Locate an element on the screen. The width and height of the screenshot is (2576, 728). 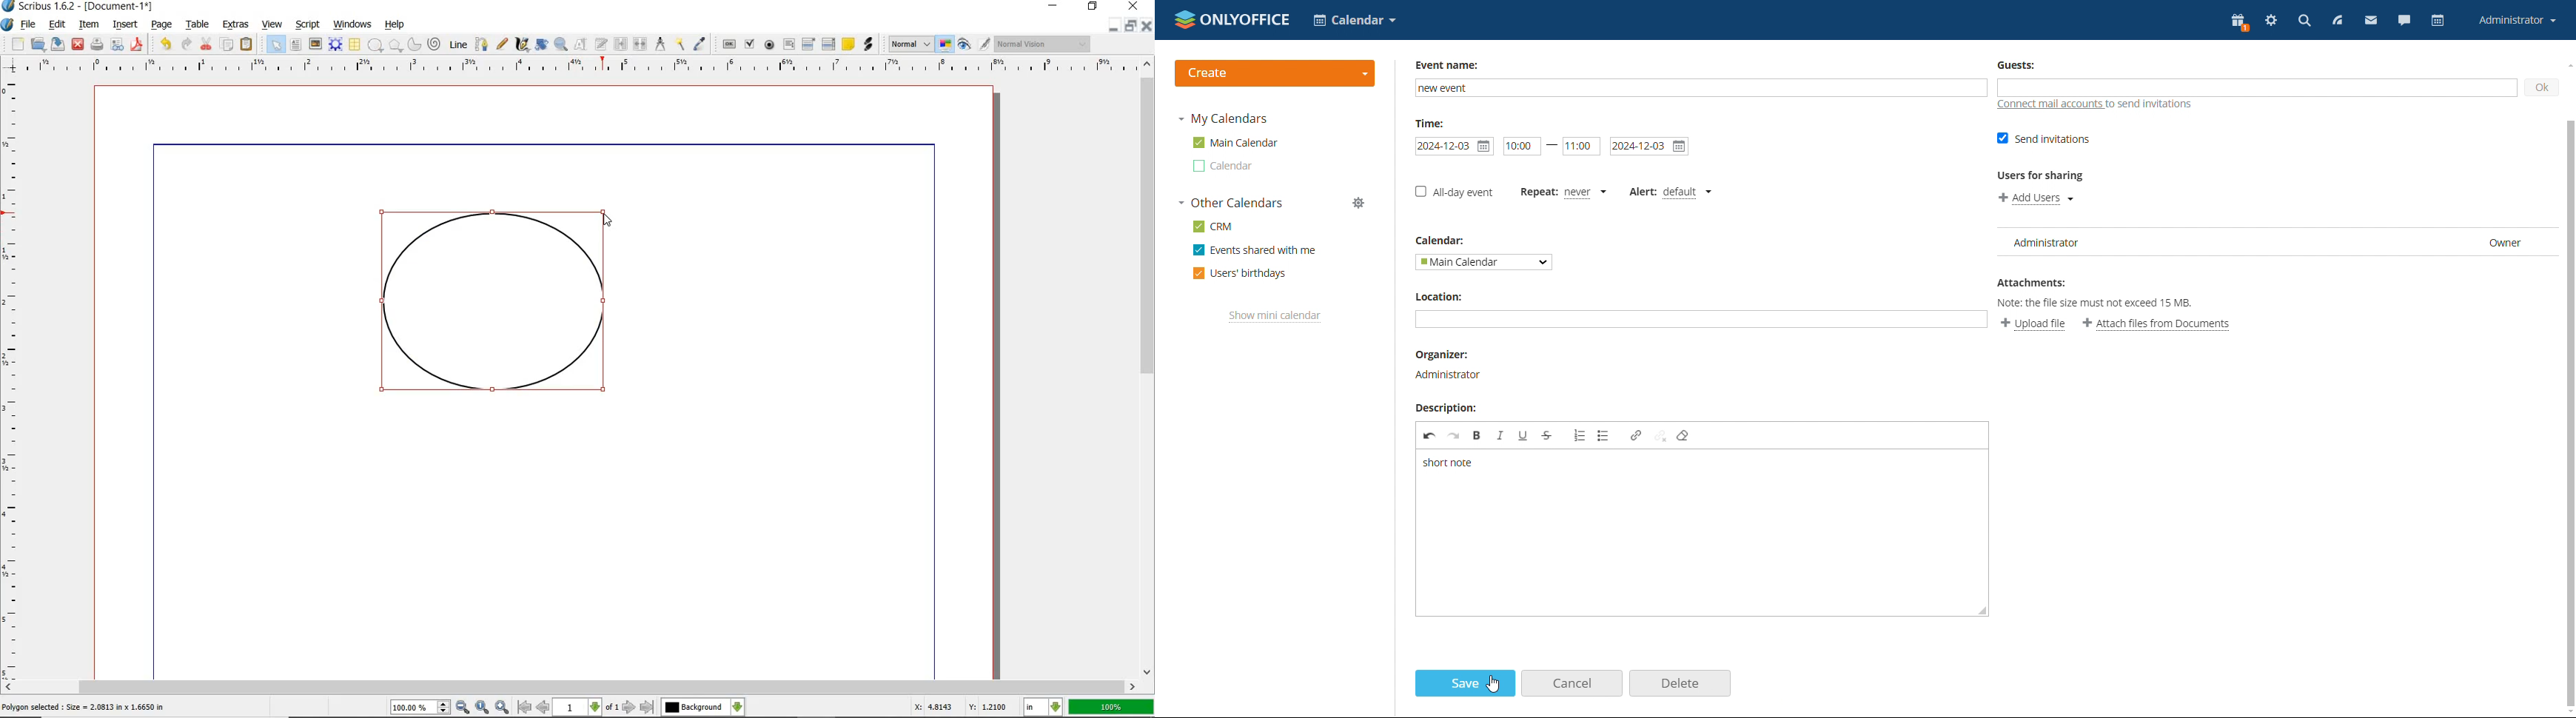
UNDO is located at coordinates (166, 44).